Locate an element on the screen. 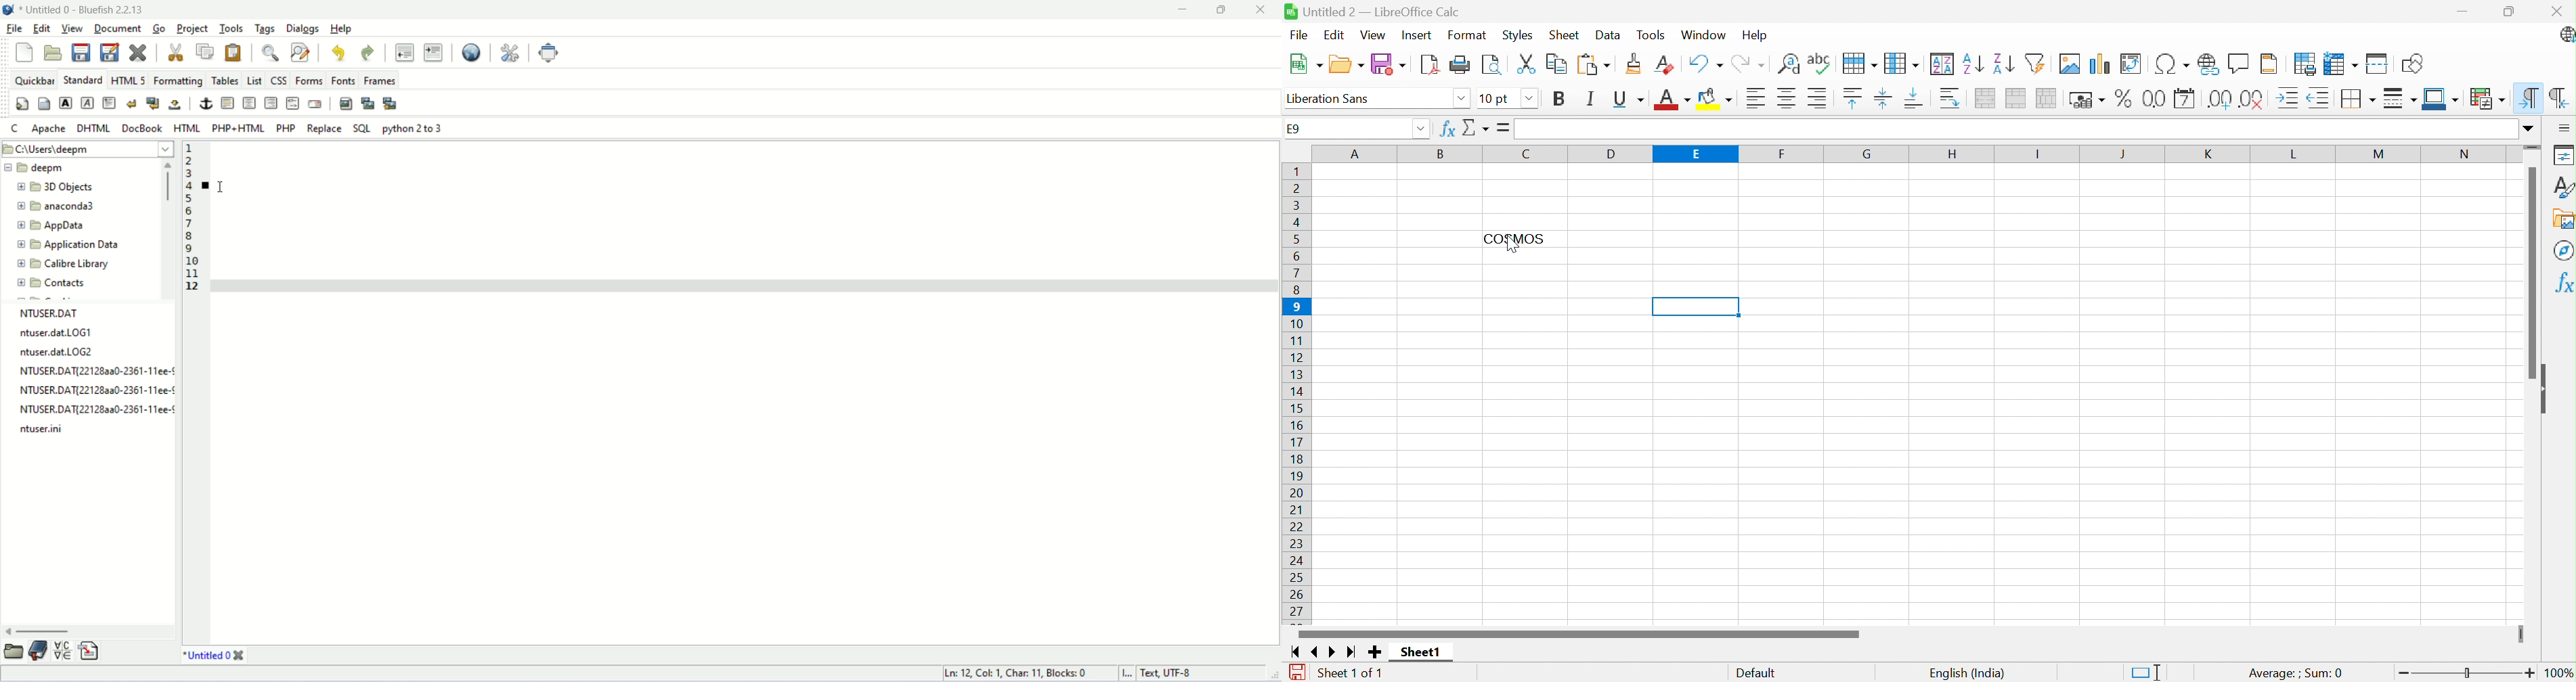  preview in browser is located at coordinates (471, 53).